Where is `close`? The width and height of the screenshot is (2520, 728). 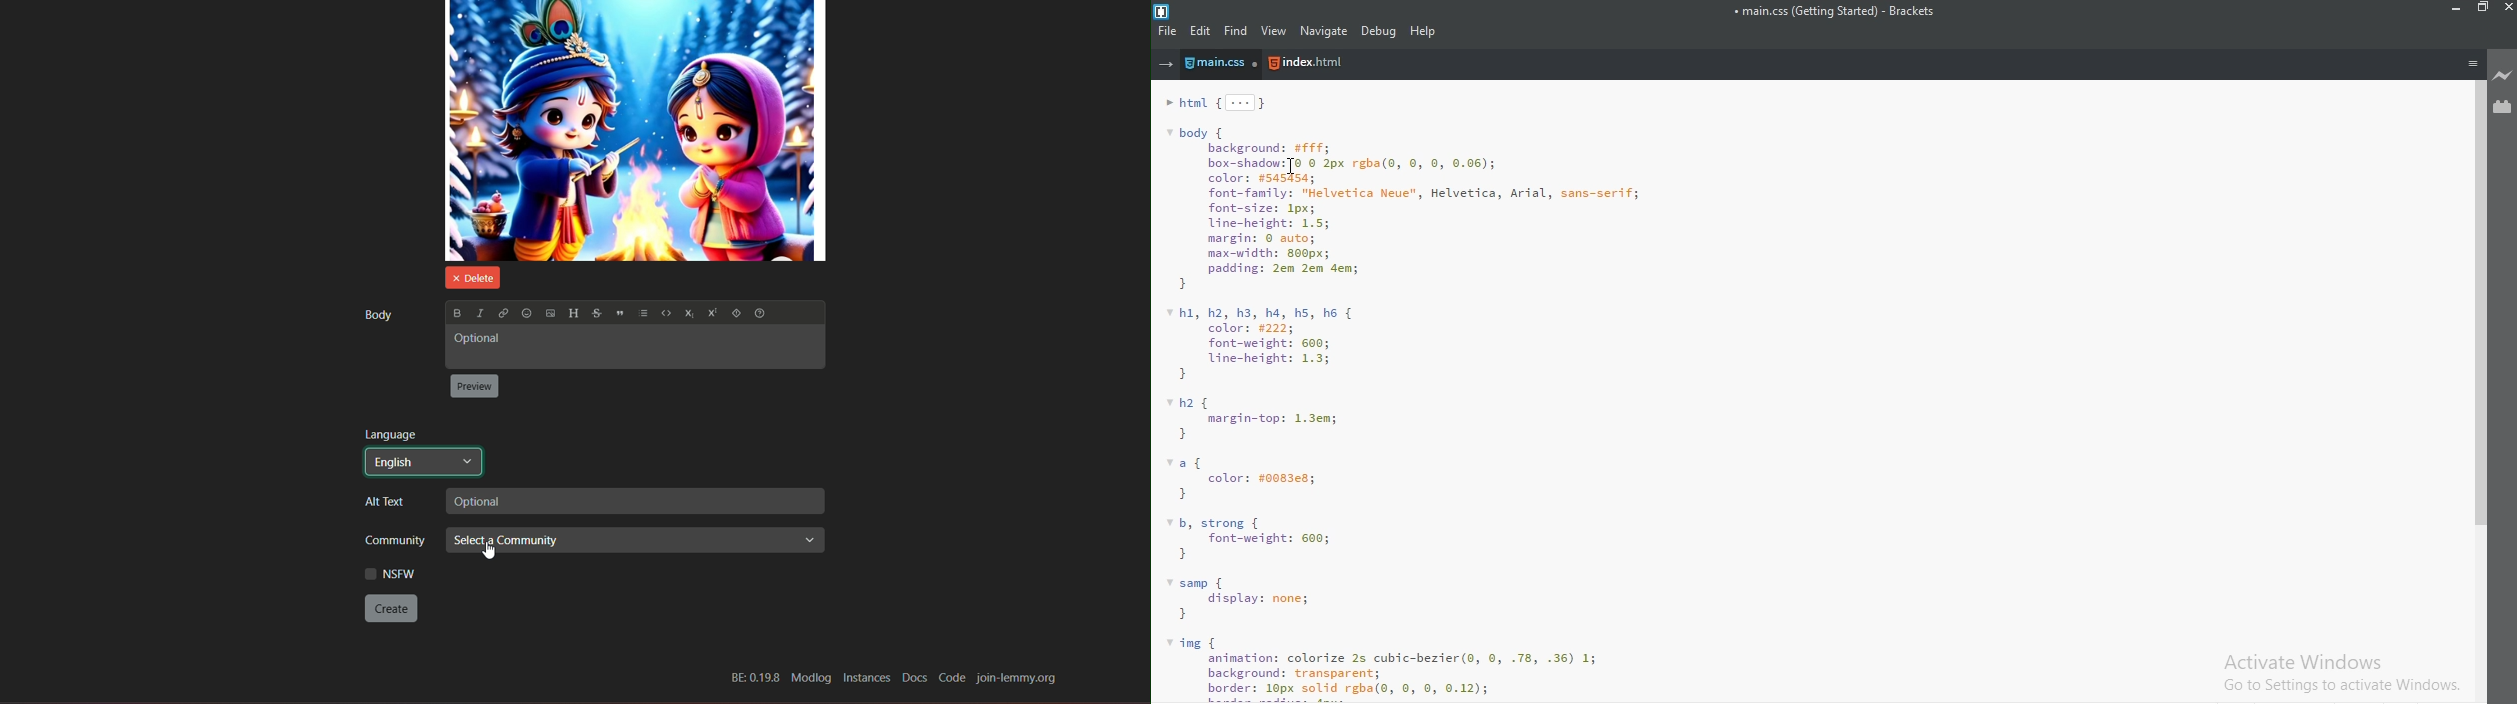 close is located at coordinates (2507, 10).